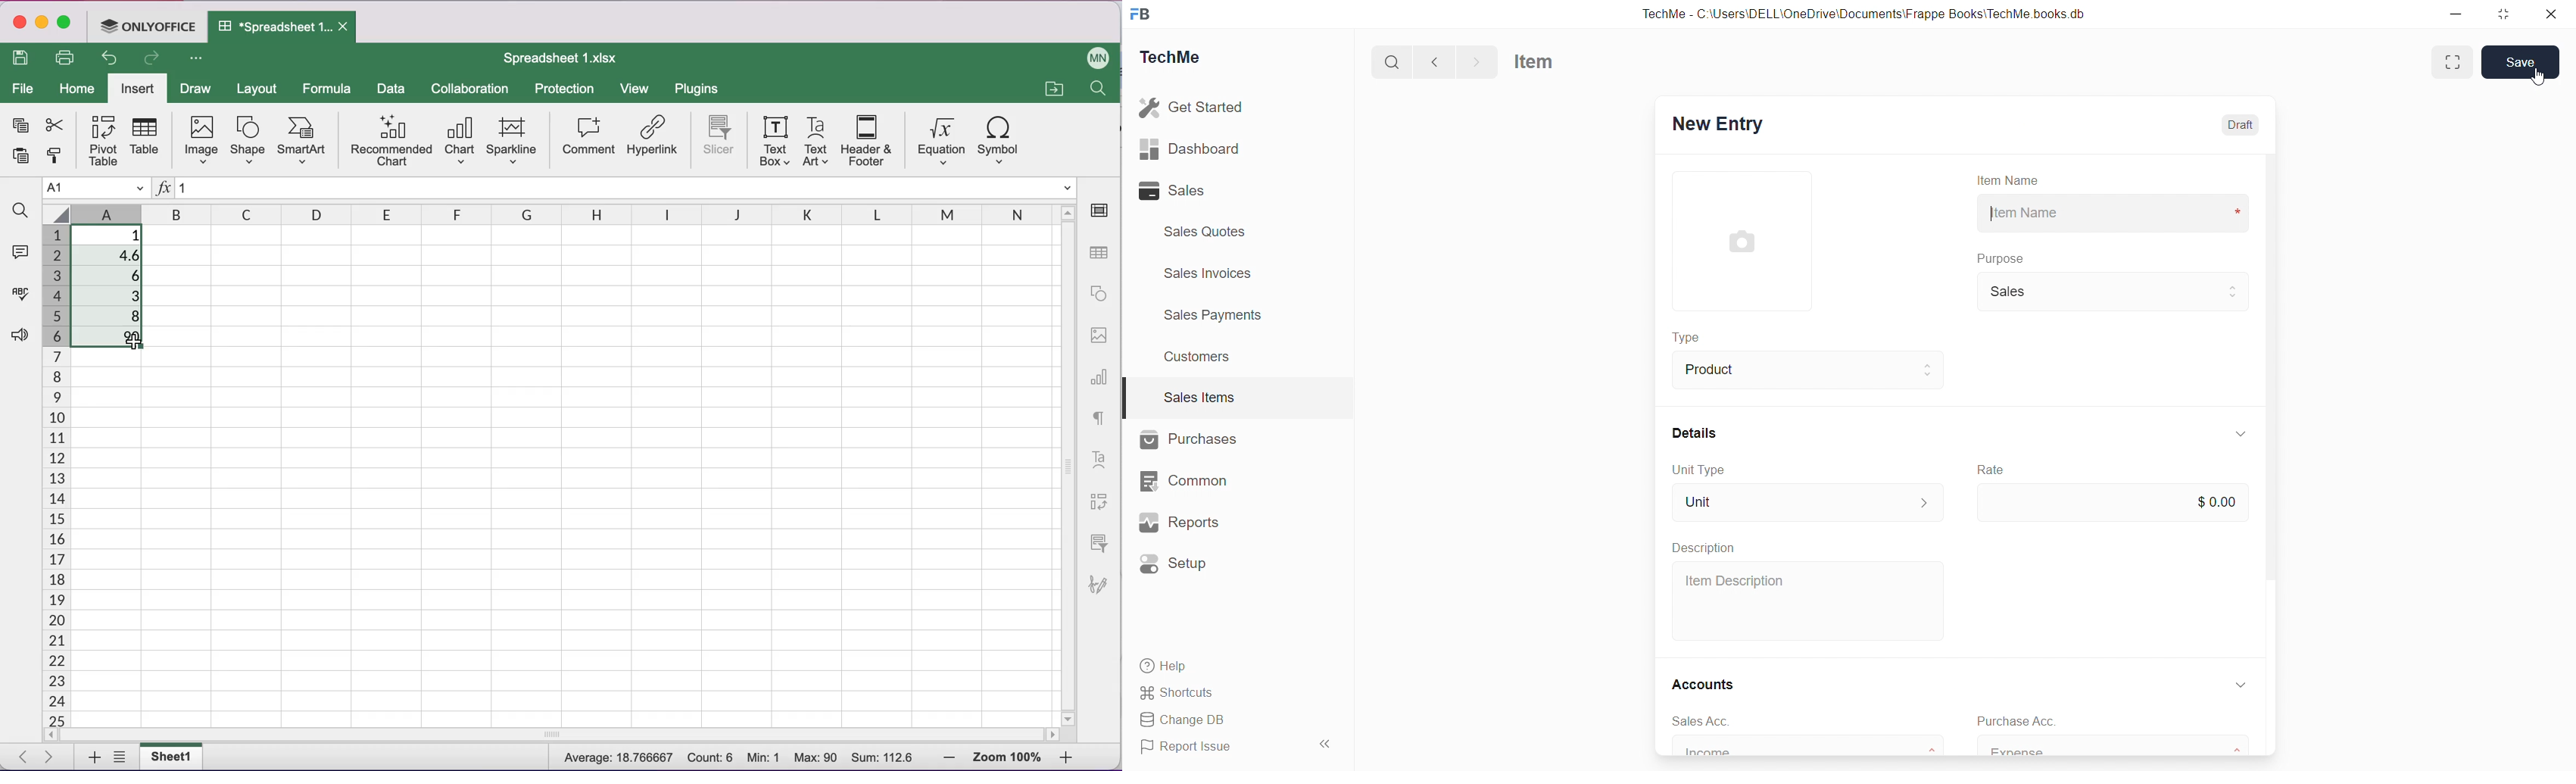  I want to click on Unit Type, so click(1699, 471).